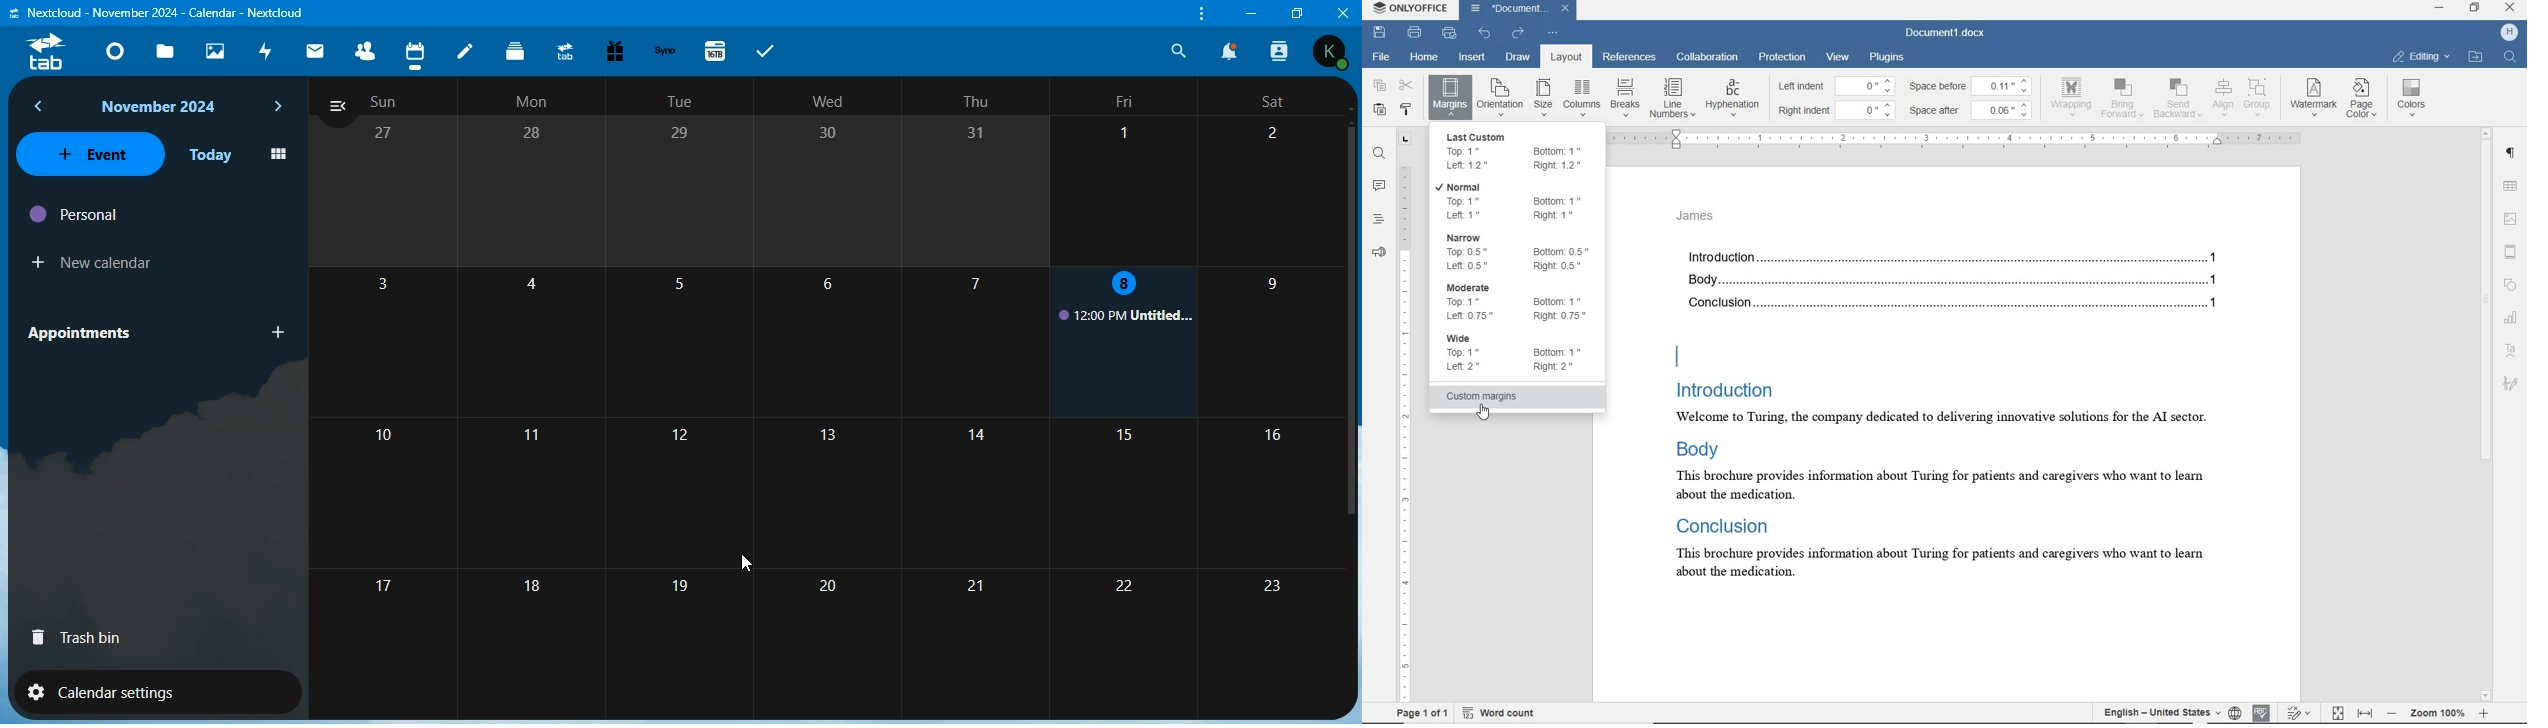 The image size is (2548, 728). I want to click on synology, so click(664, 51).